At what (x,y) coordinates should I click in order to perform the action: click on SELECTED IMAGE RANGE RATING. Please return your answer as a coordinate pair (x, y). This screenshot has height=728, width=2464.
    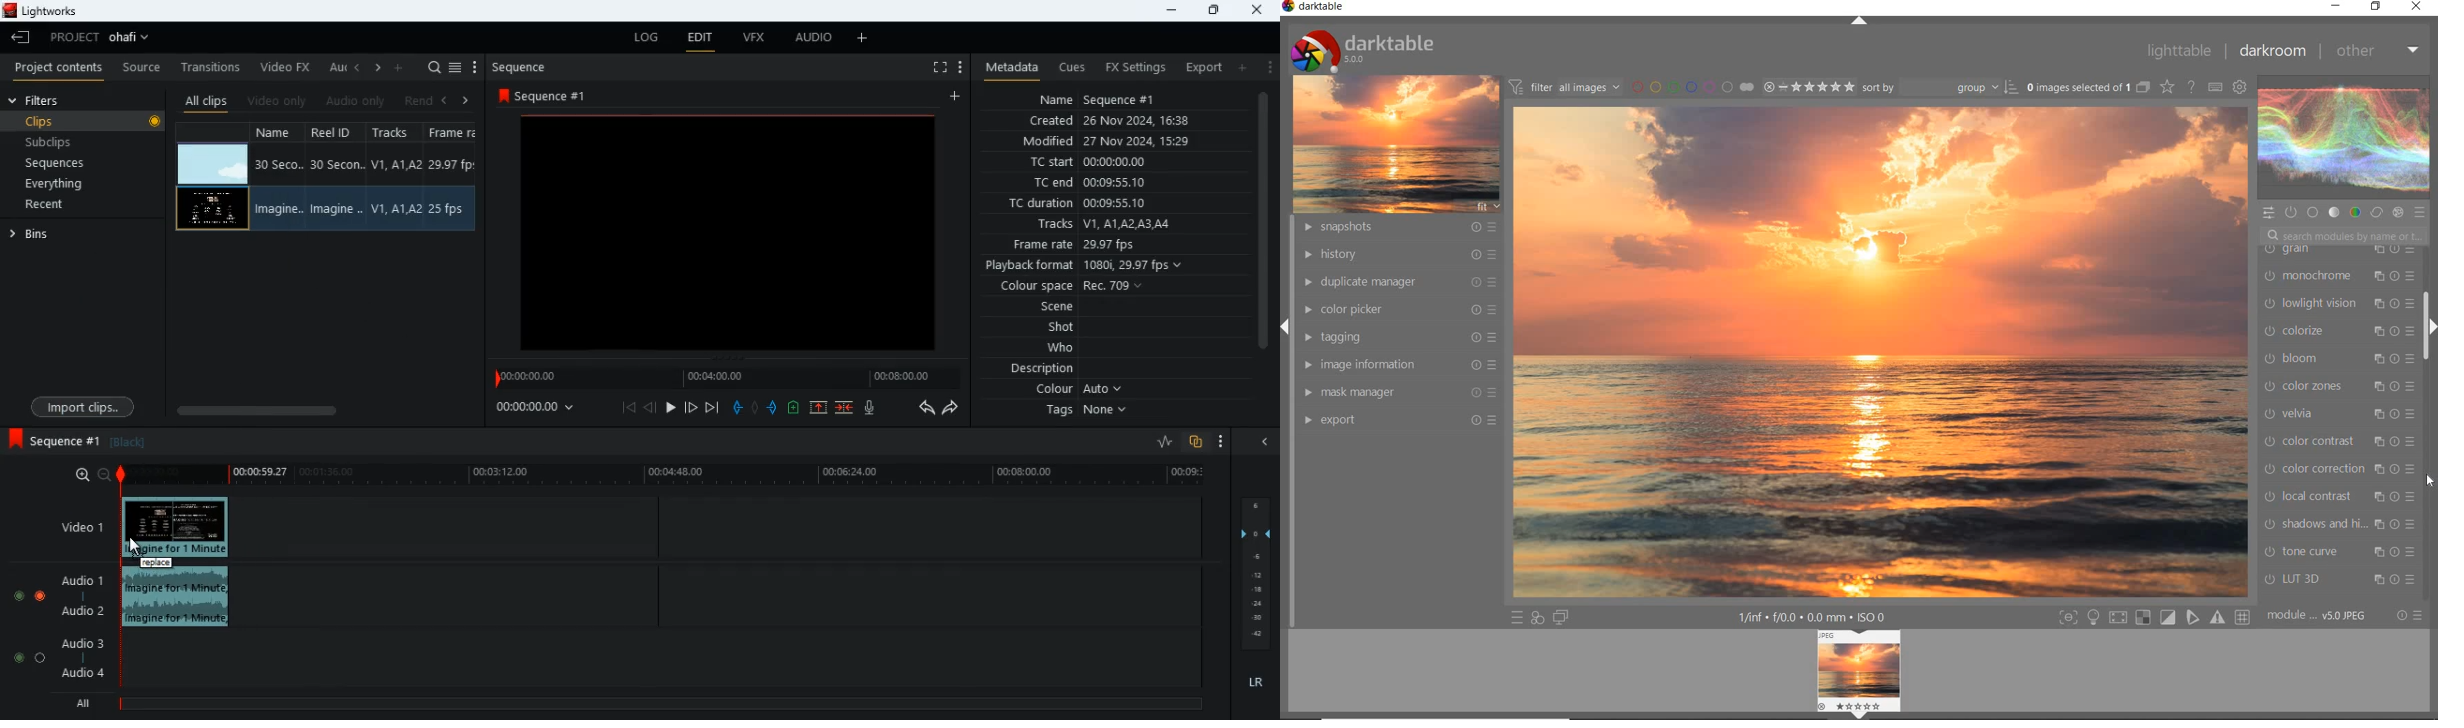
    Looking at the image, I should click on (1810, 86).